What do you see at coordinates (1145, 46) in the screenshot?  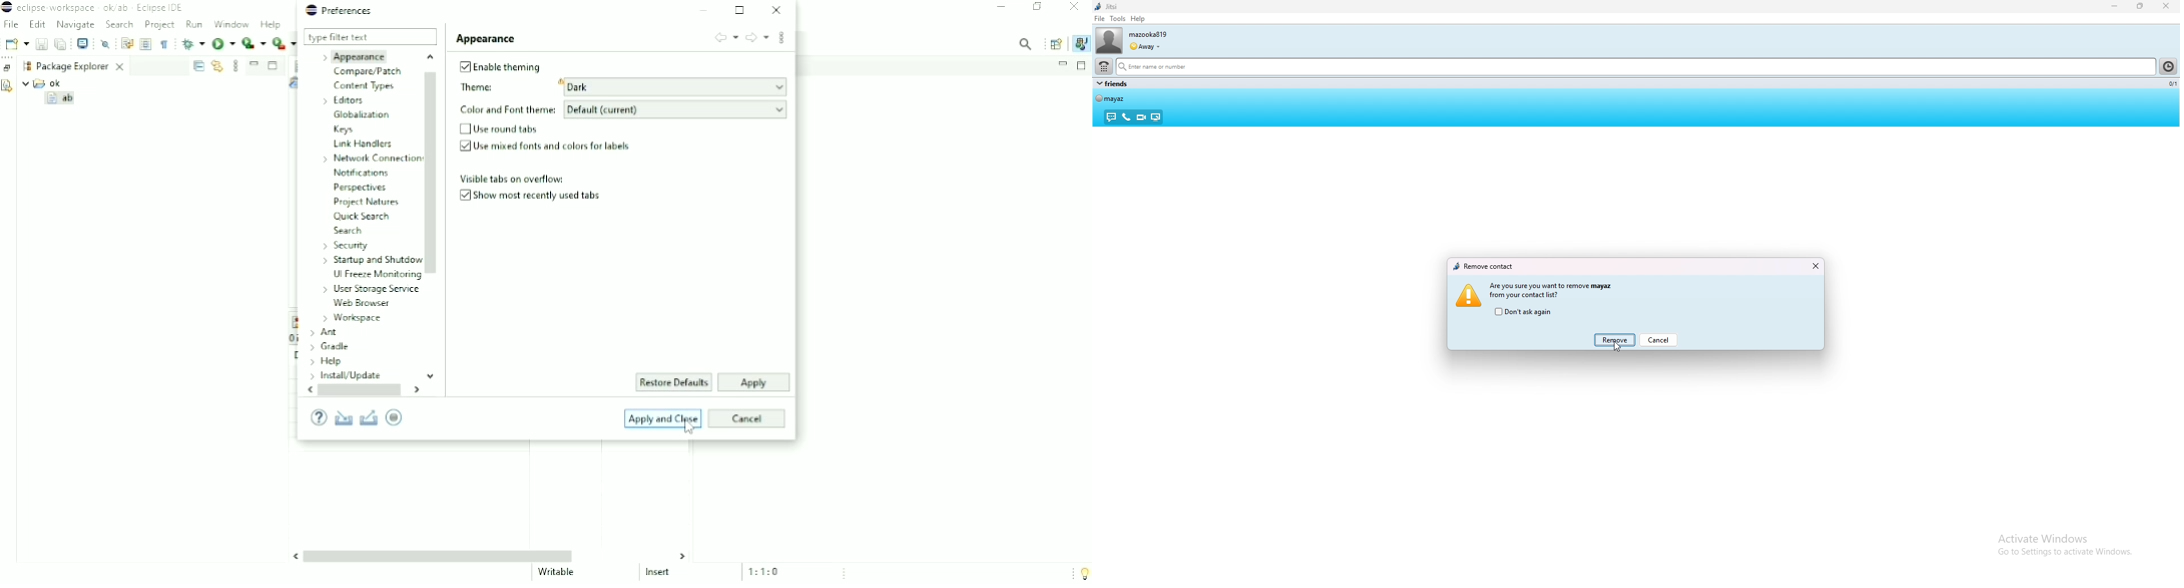 I see `user status` at bounding box center [1145, 46].